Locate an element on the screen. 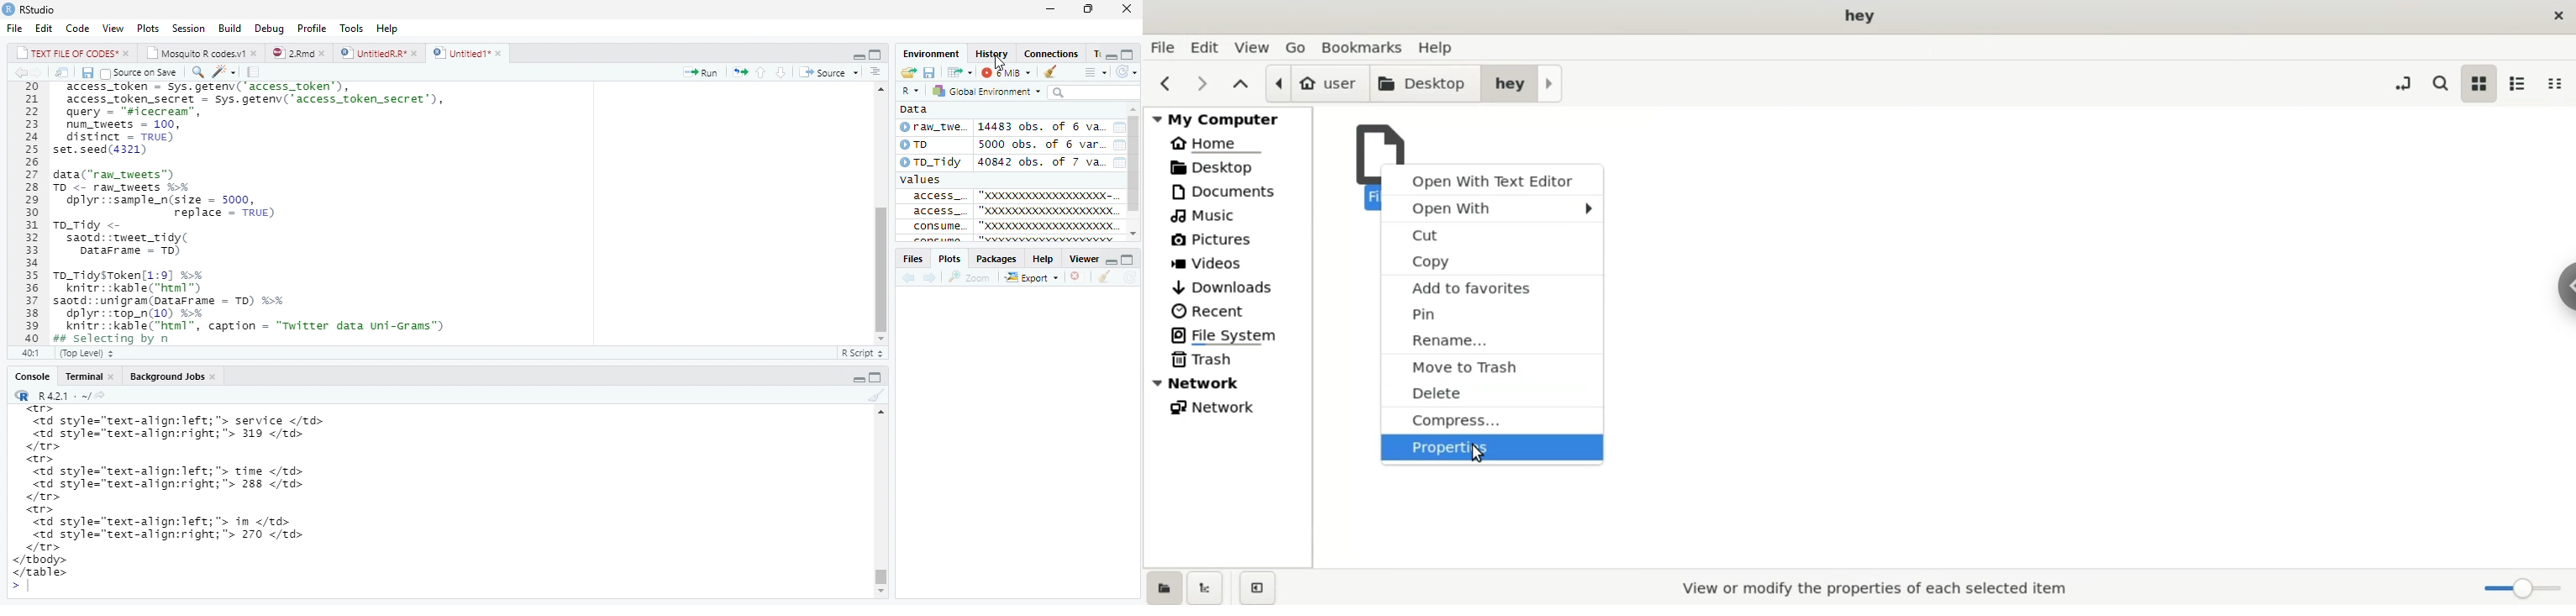  forward/backward source location is located at coordinates (918, 276).